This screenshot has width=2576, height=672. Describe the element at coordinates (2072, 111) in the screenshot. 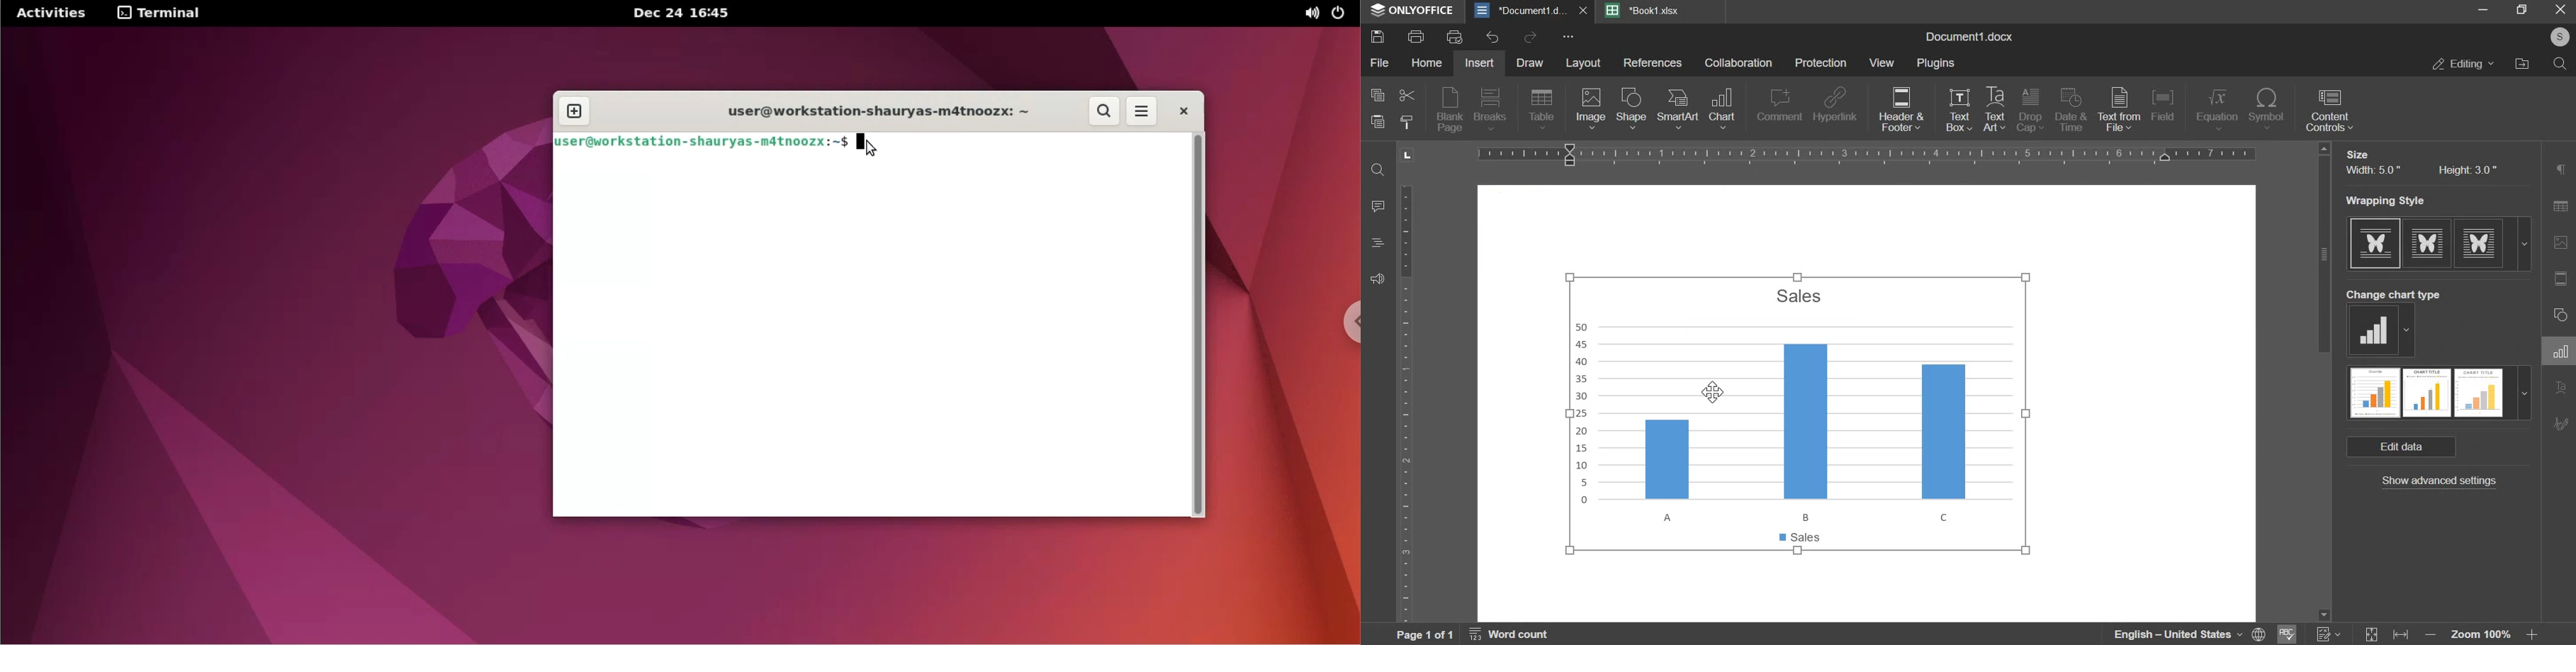

I see `date & time` at that location.